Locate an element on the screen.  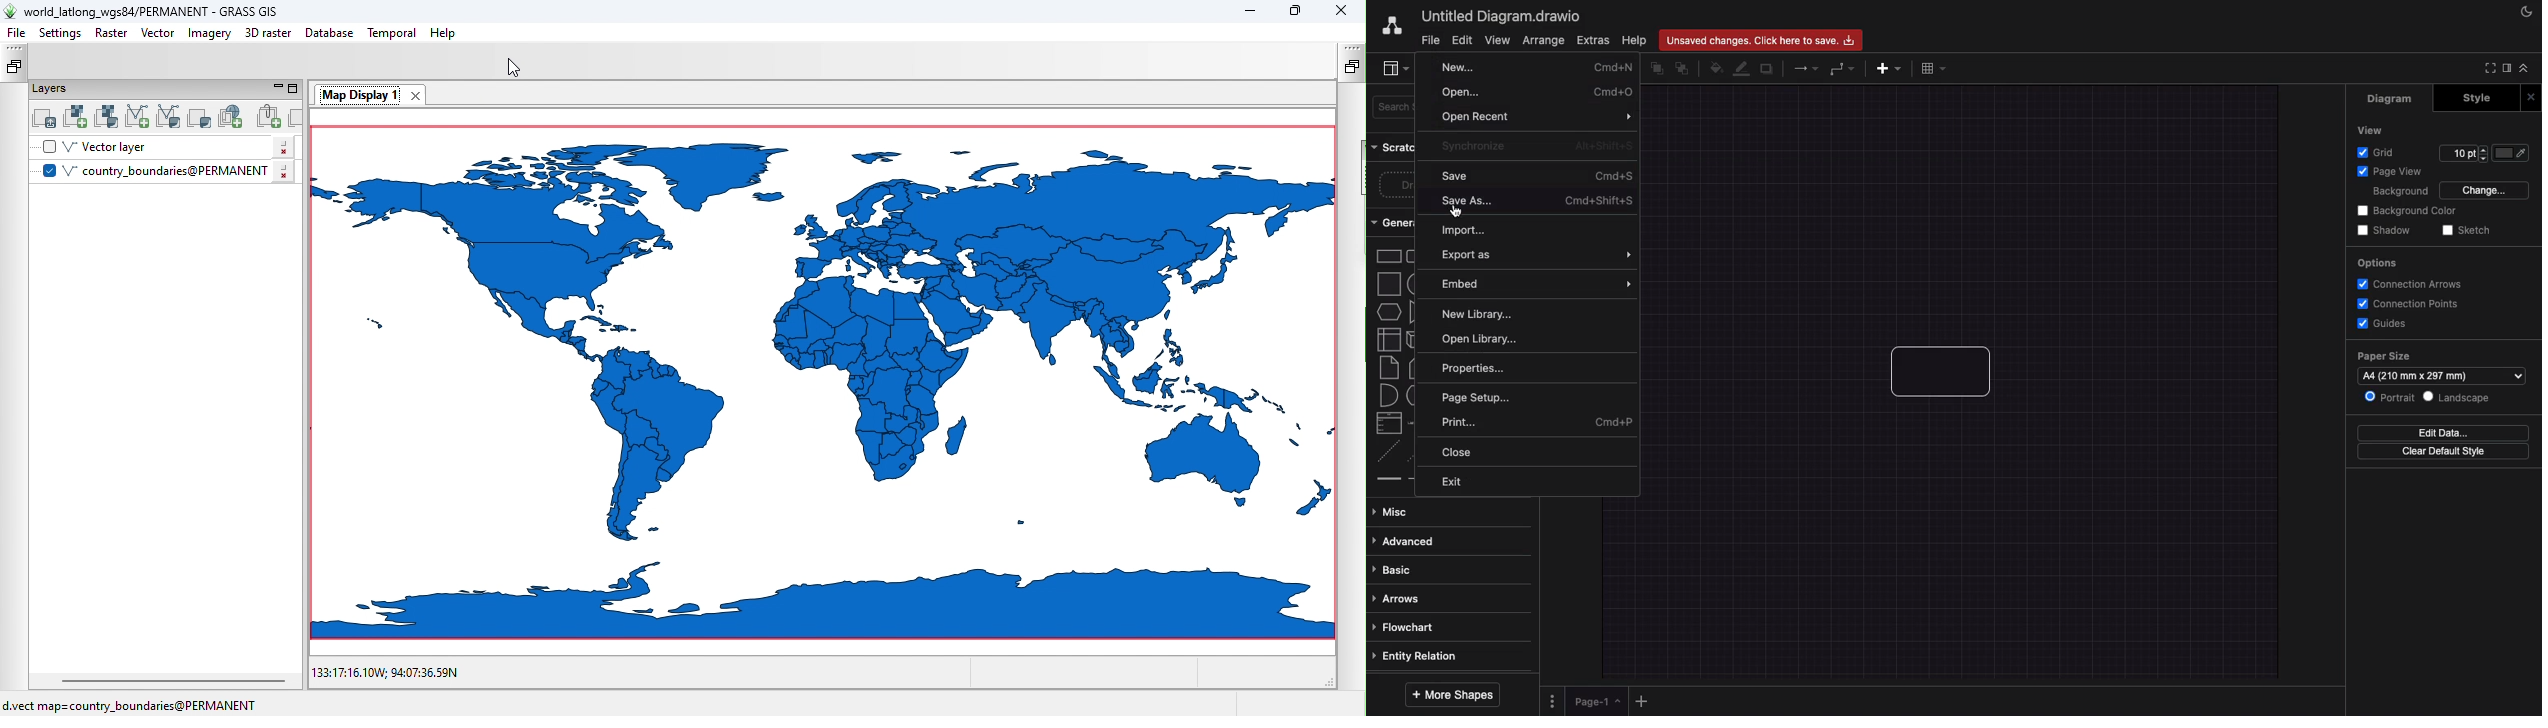
Export as is located at coordinates (1539, 257).